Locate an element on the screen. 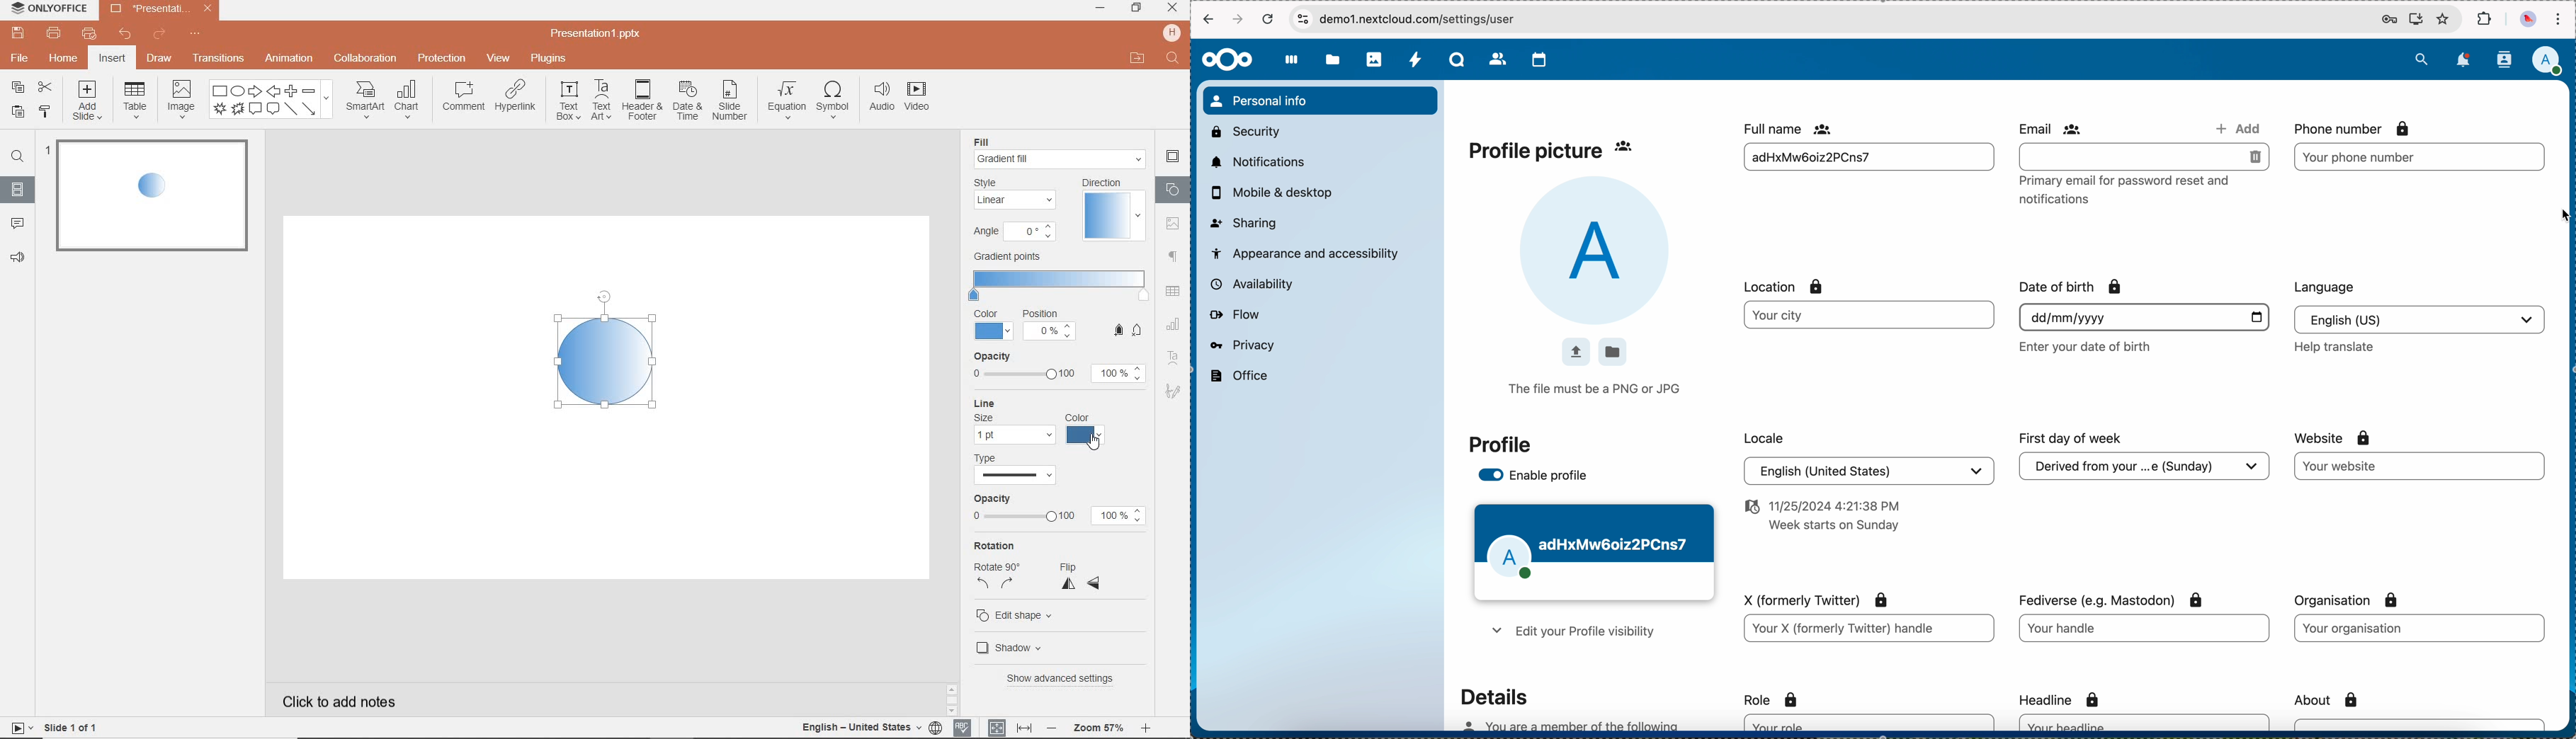 This screenshot has width=2576, height=756. animation is located at coordinates (289, 59).